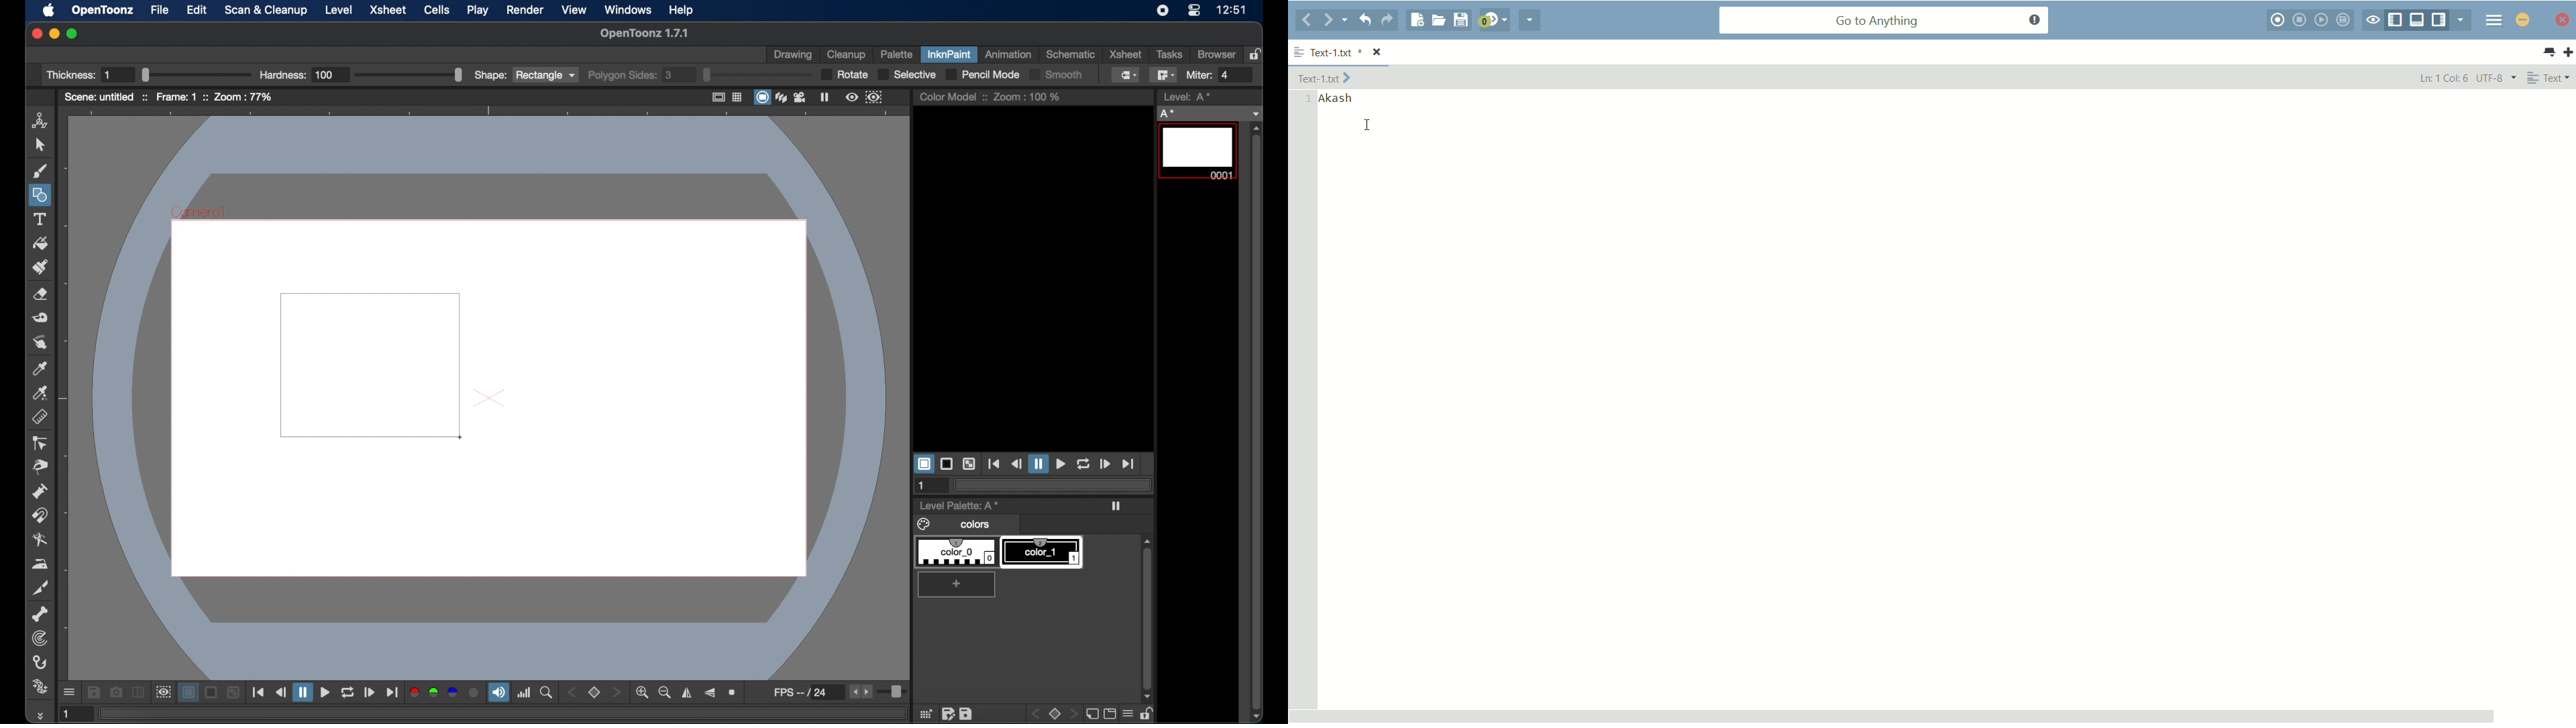 This screenshot has width=2576, height=728. Describe the element at coordinates (339, 10) in the screenshot. I see `level` at that location.